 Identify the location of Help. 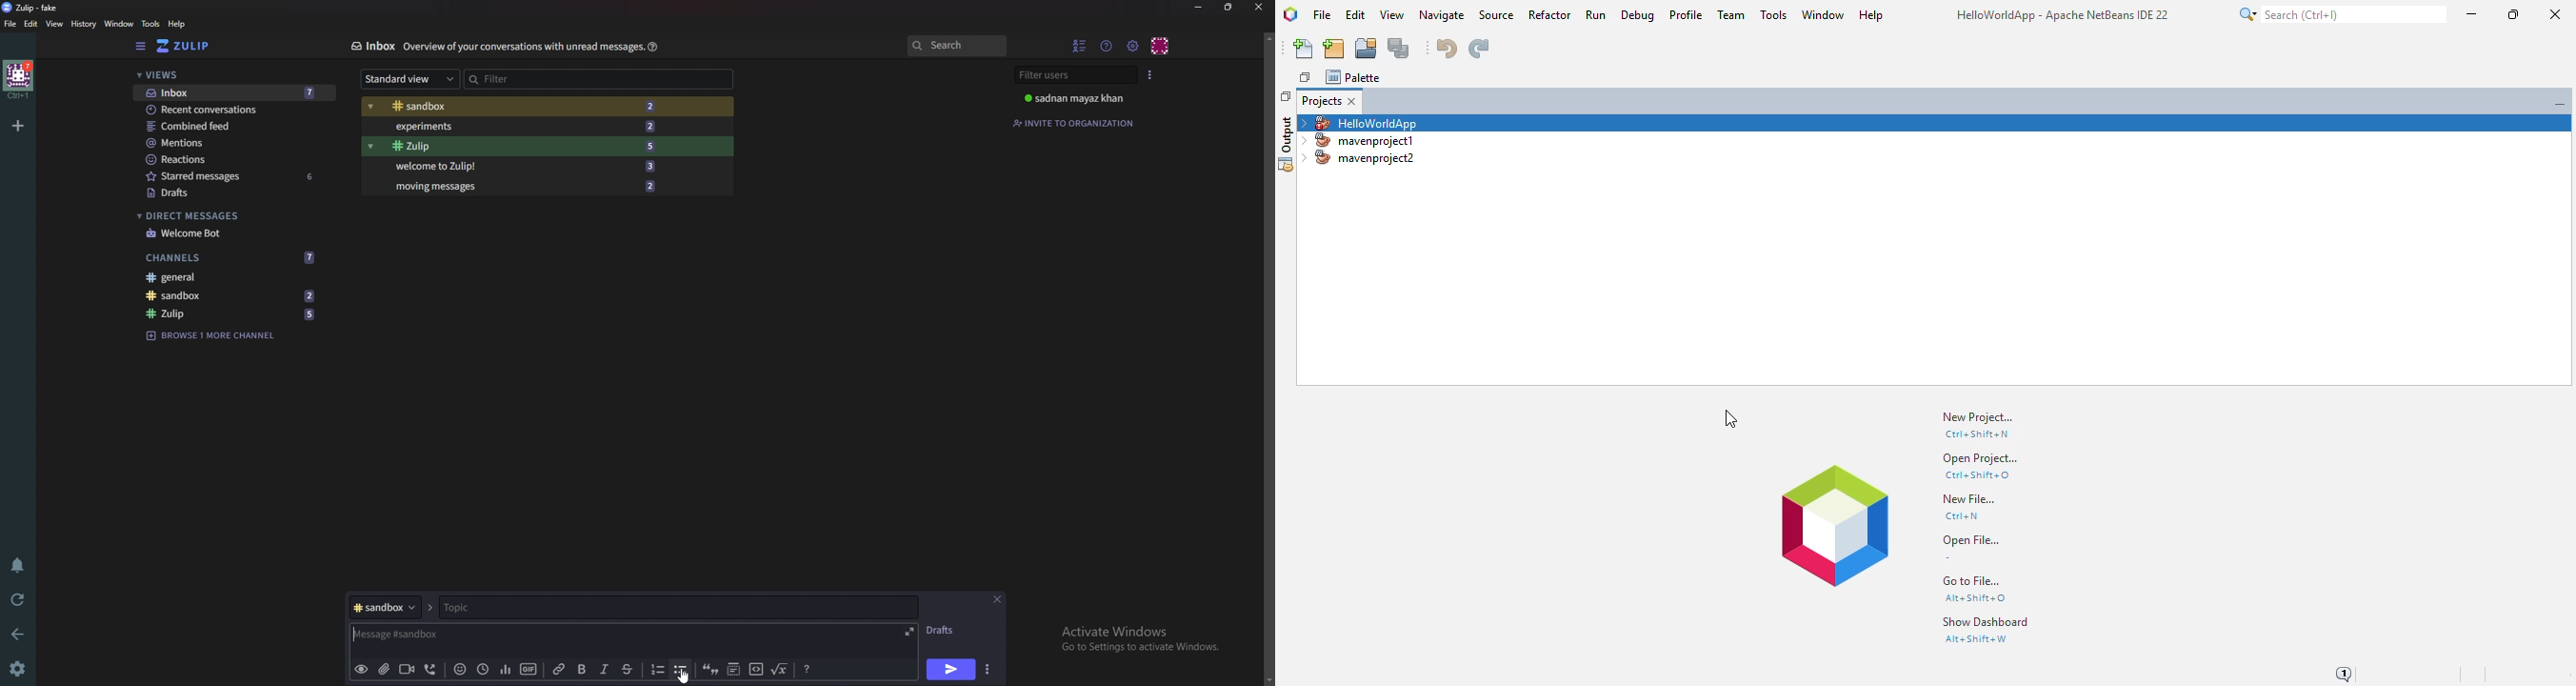
(654, 46).